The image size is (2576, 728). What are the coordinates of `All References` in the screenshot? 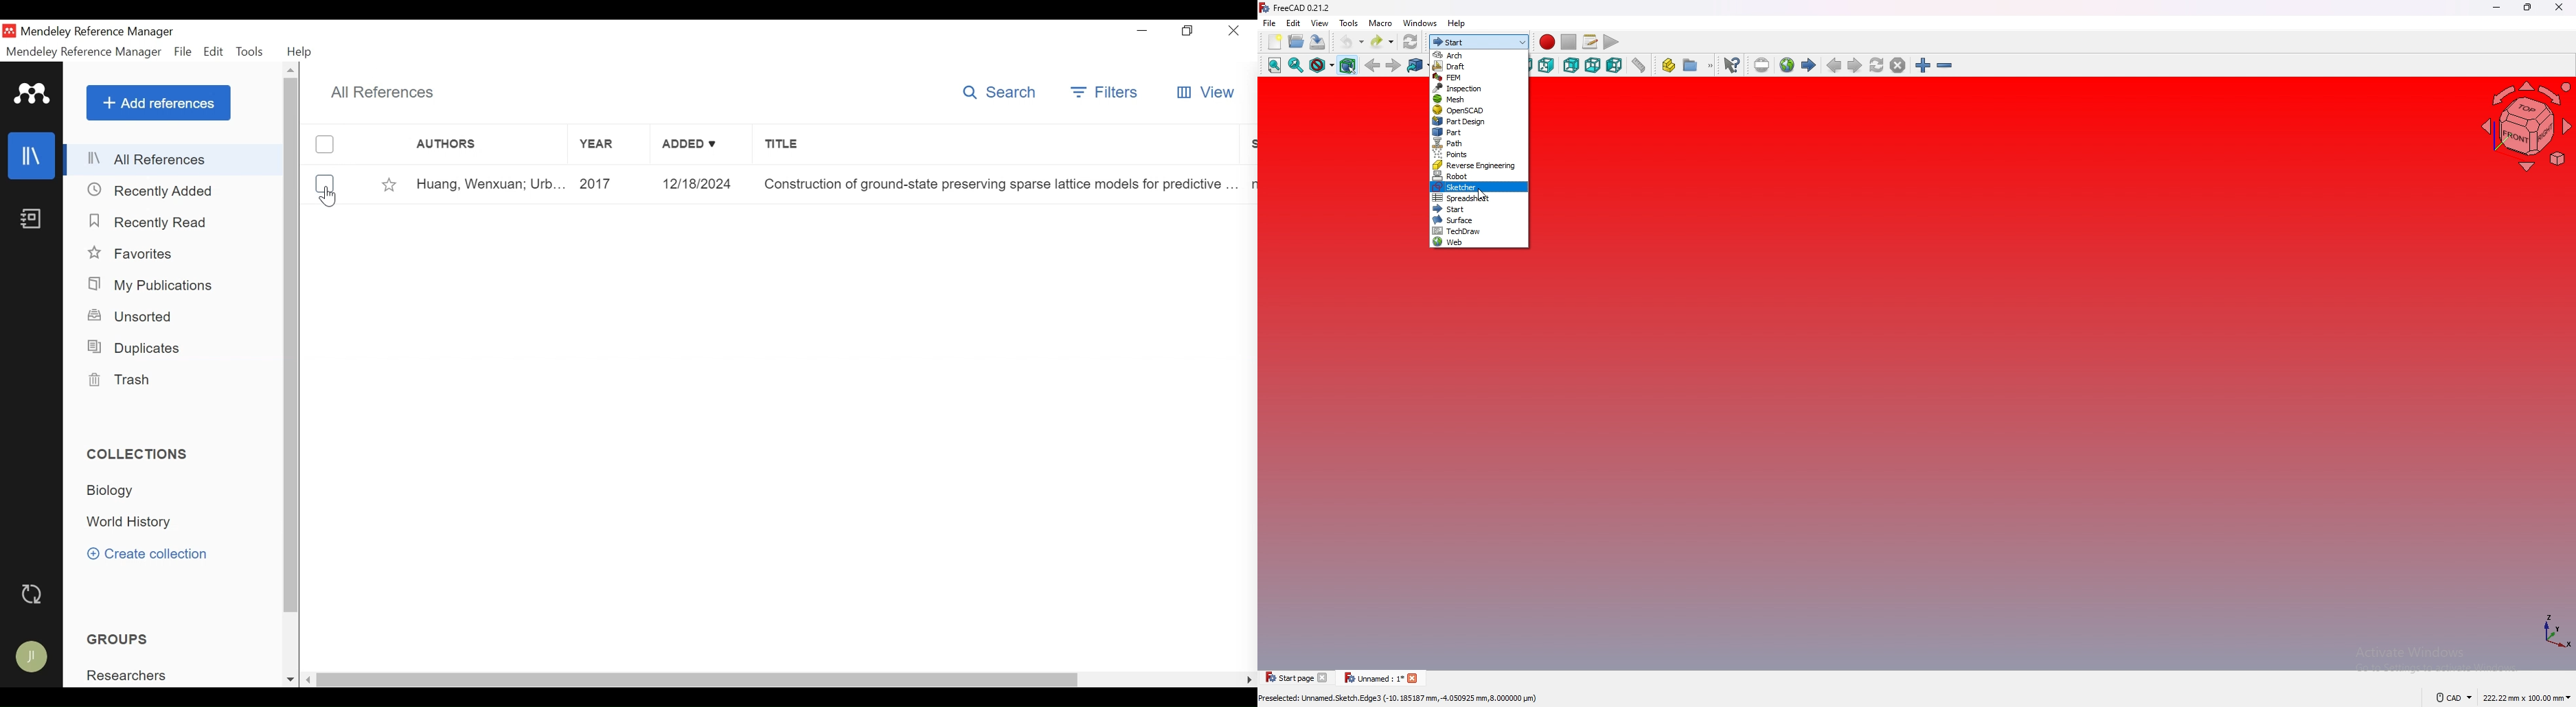 It's located at (174, 160).